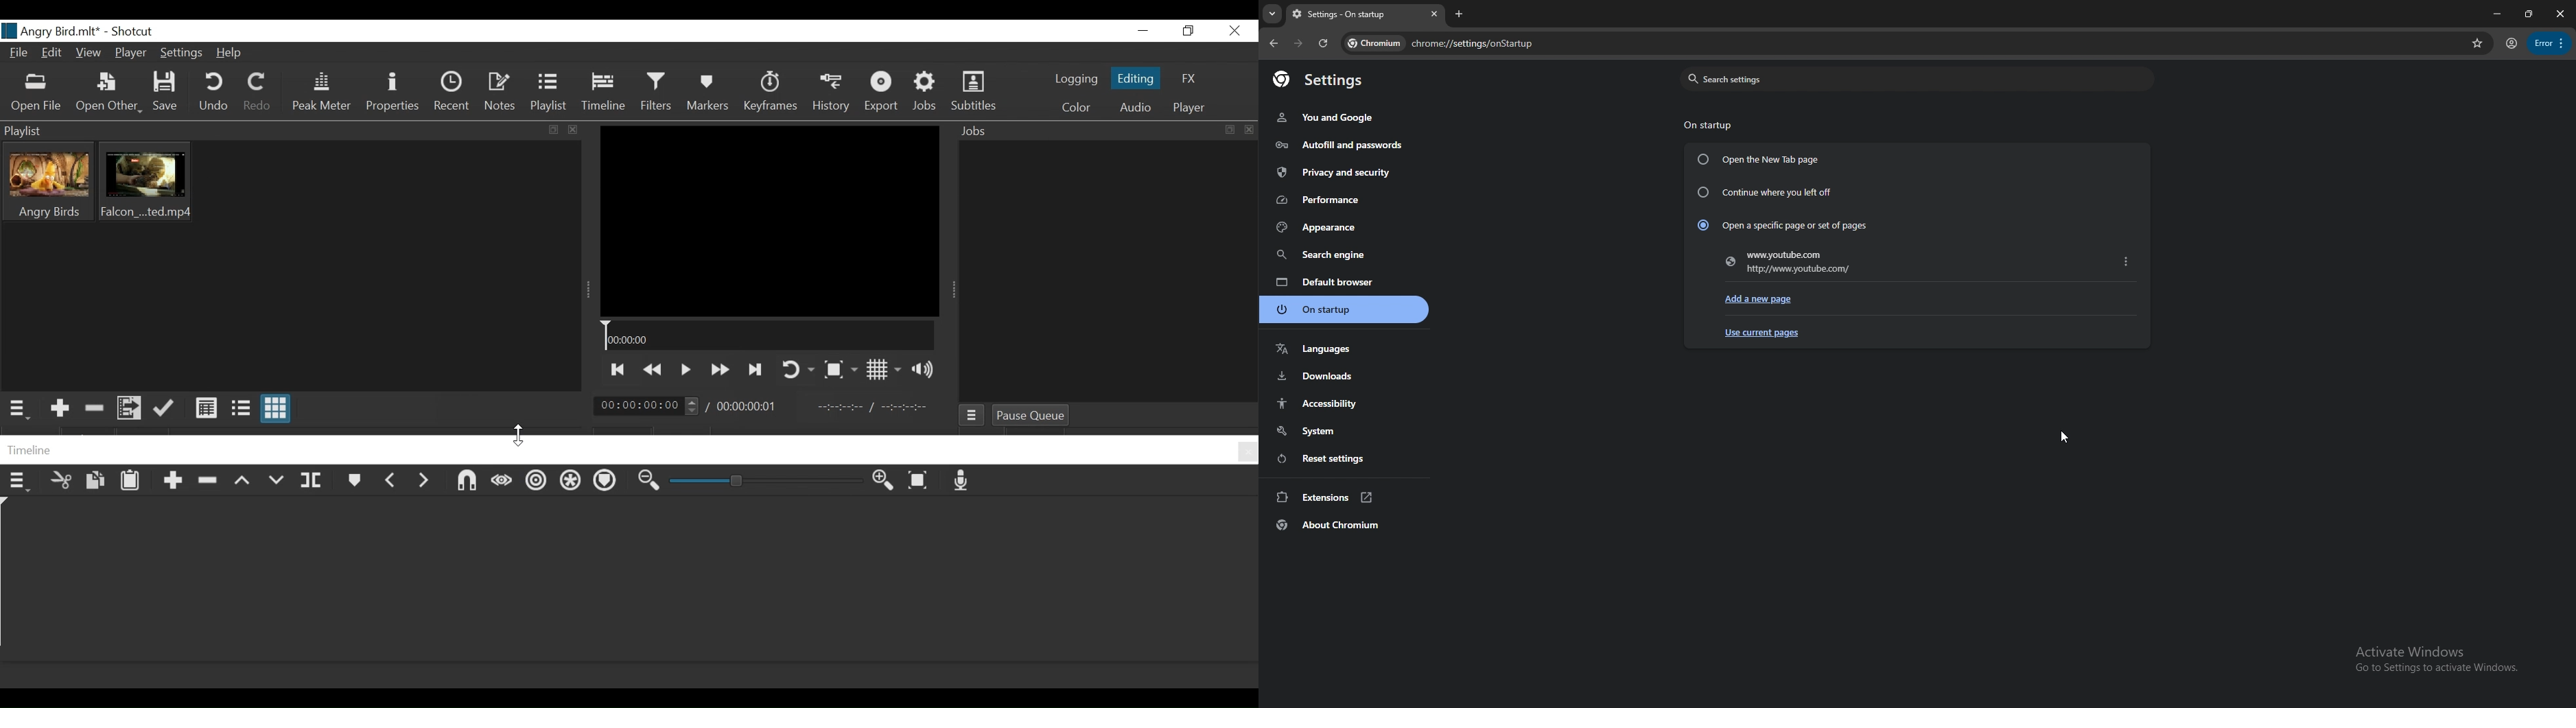  Describe the element at coordinates (882, 483) in the screenshot. I see `Zoom timeline out` at that location.